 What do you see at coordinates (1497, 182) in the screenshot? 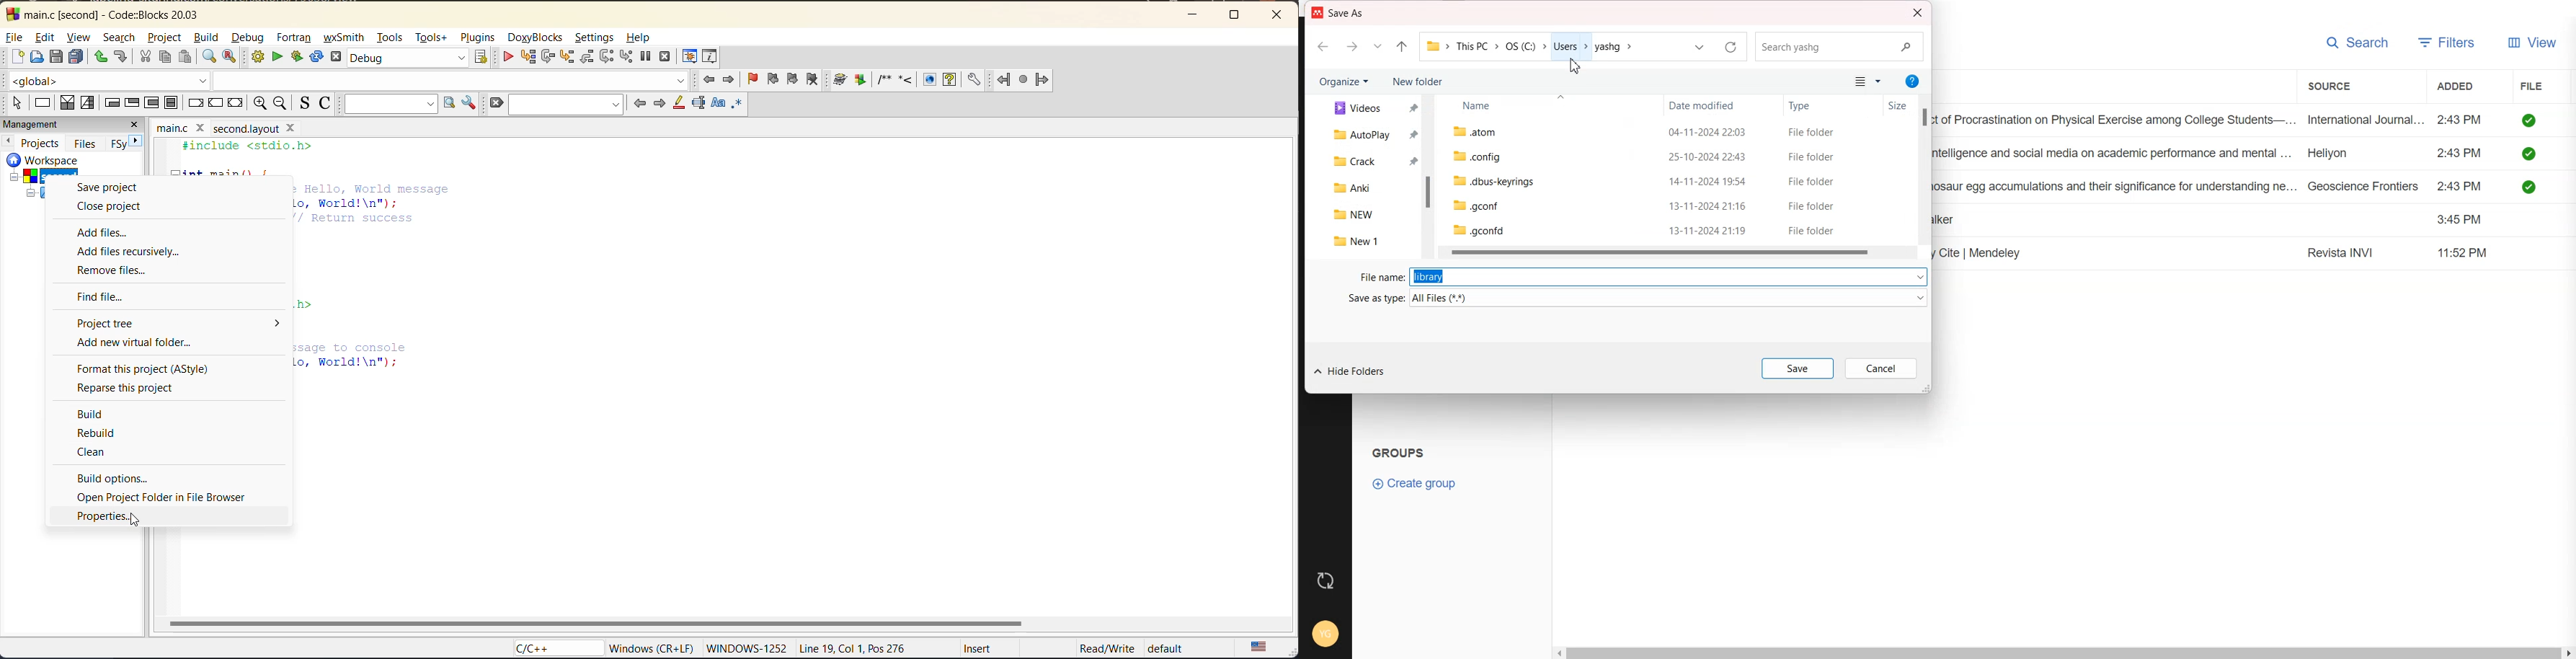
I see `.dbus-keyrings` at bounding box center [1497, 182].